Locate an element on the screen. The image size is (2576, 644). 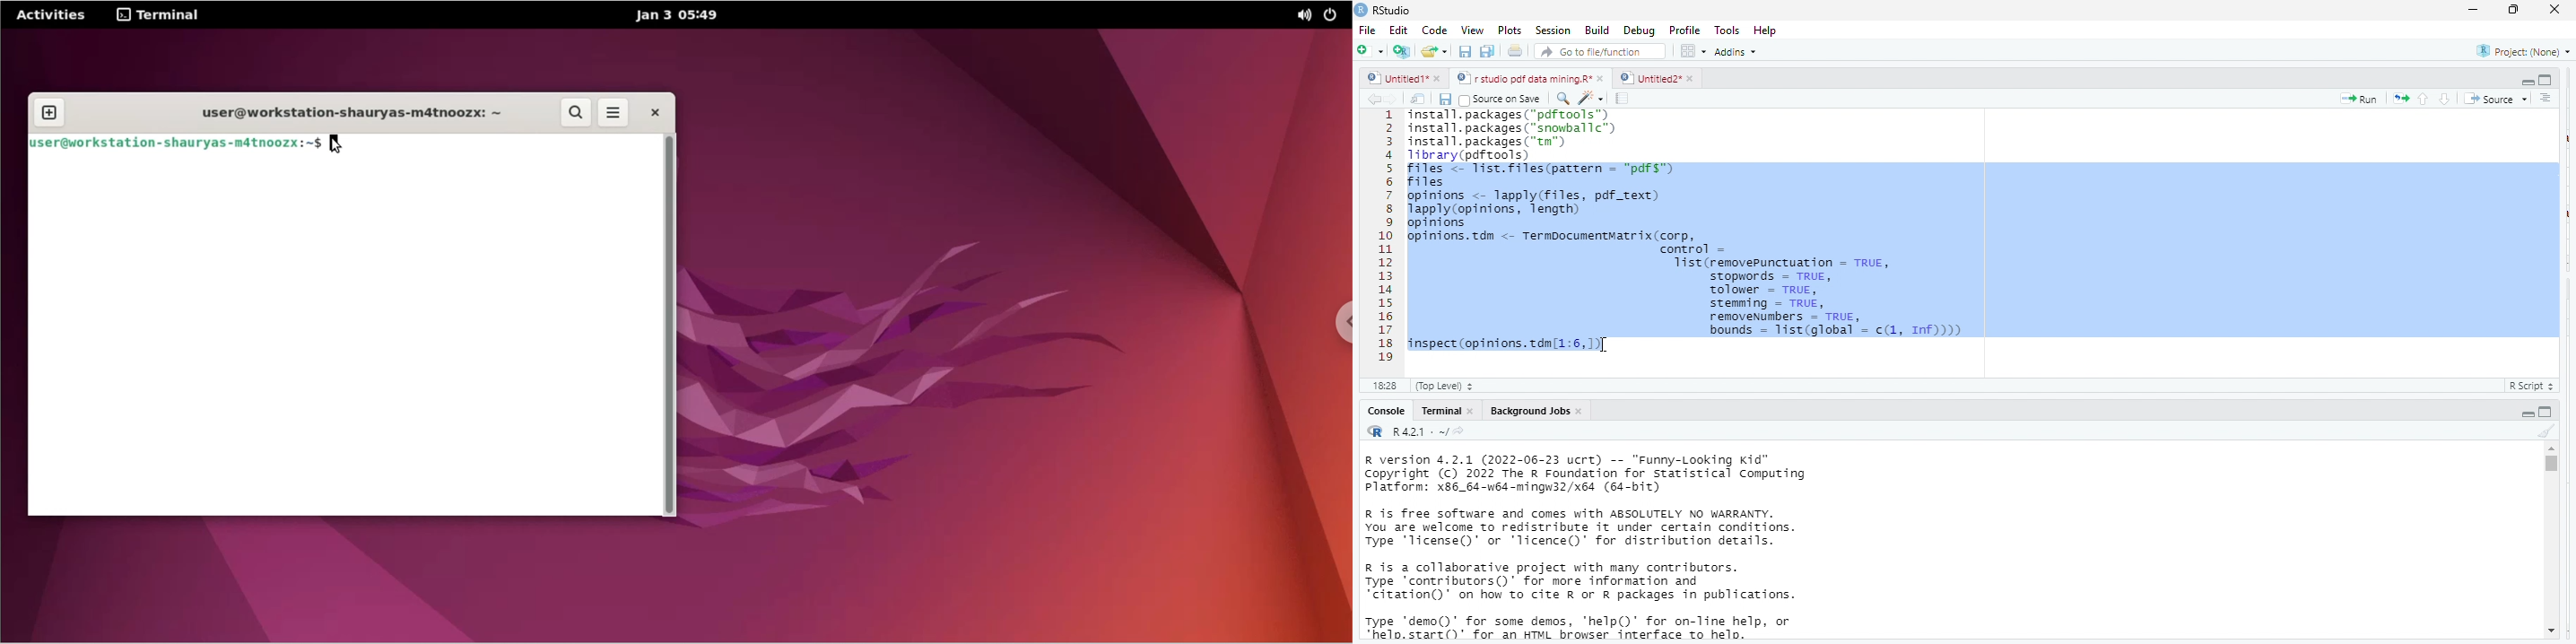
console is located at coordinates (1385, 411).